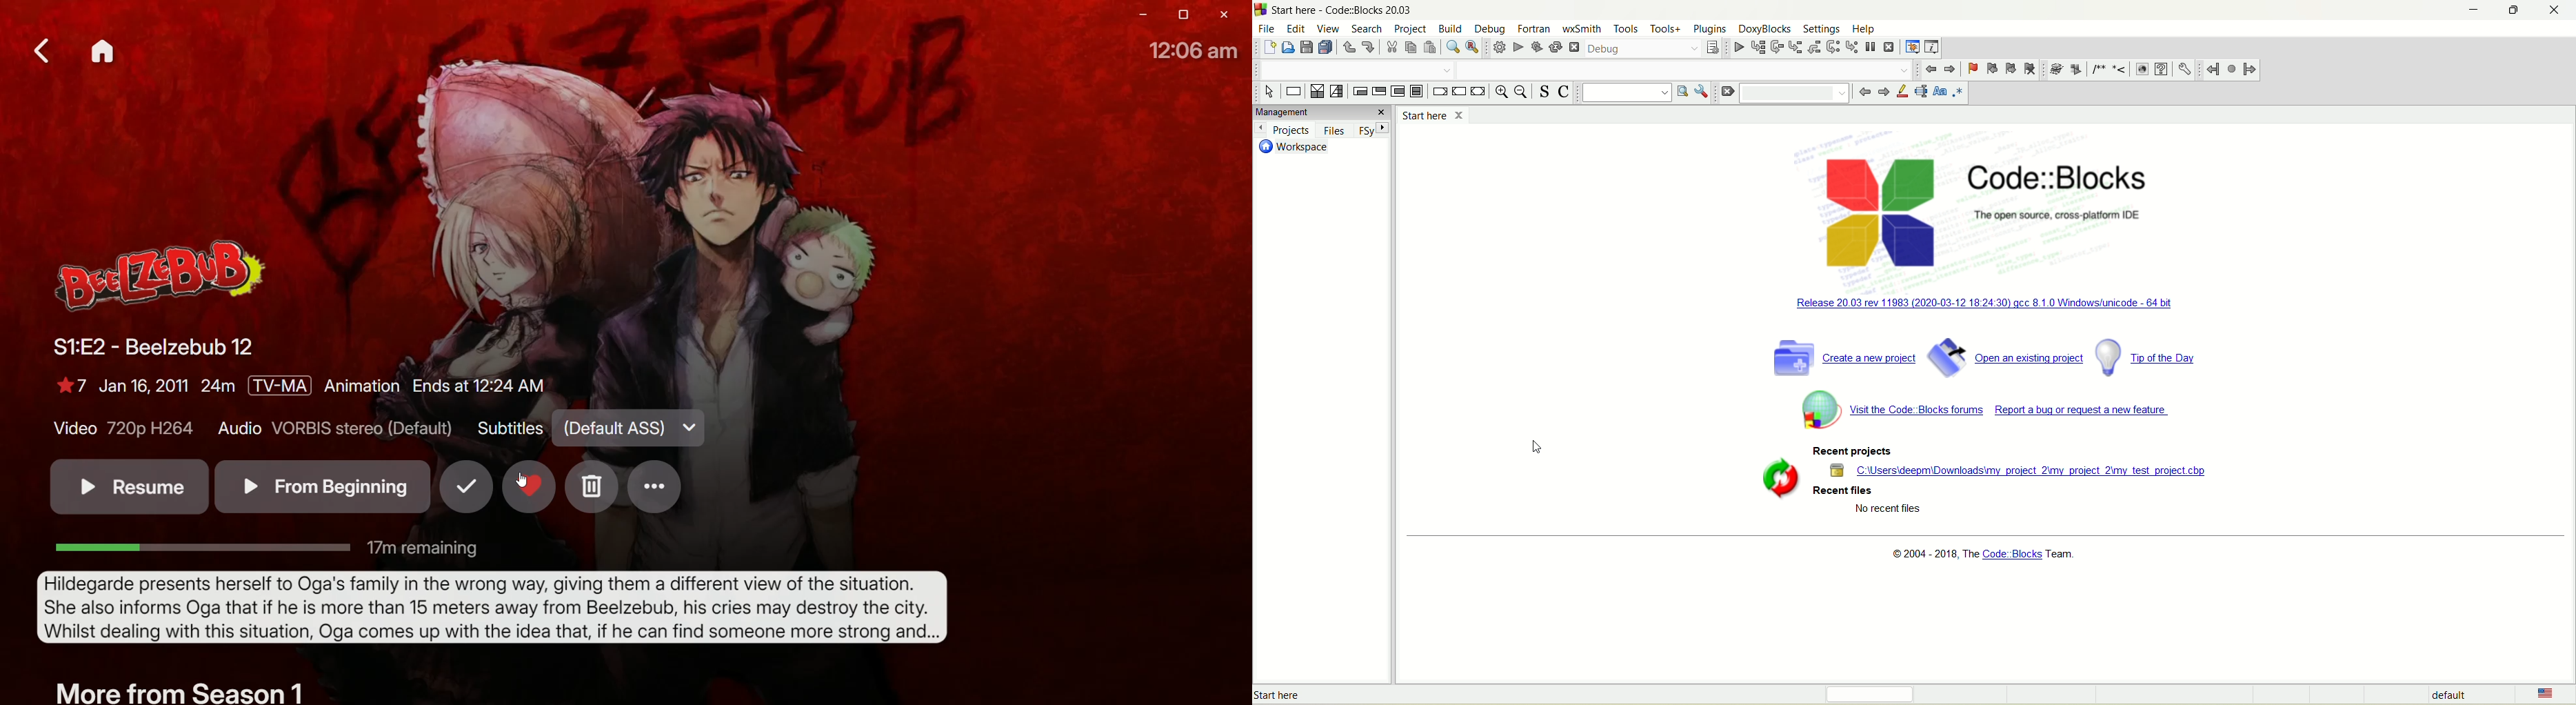  I want to click on redo, so click(1369, 46).